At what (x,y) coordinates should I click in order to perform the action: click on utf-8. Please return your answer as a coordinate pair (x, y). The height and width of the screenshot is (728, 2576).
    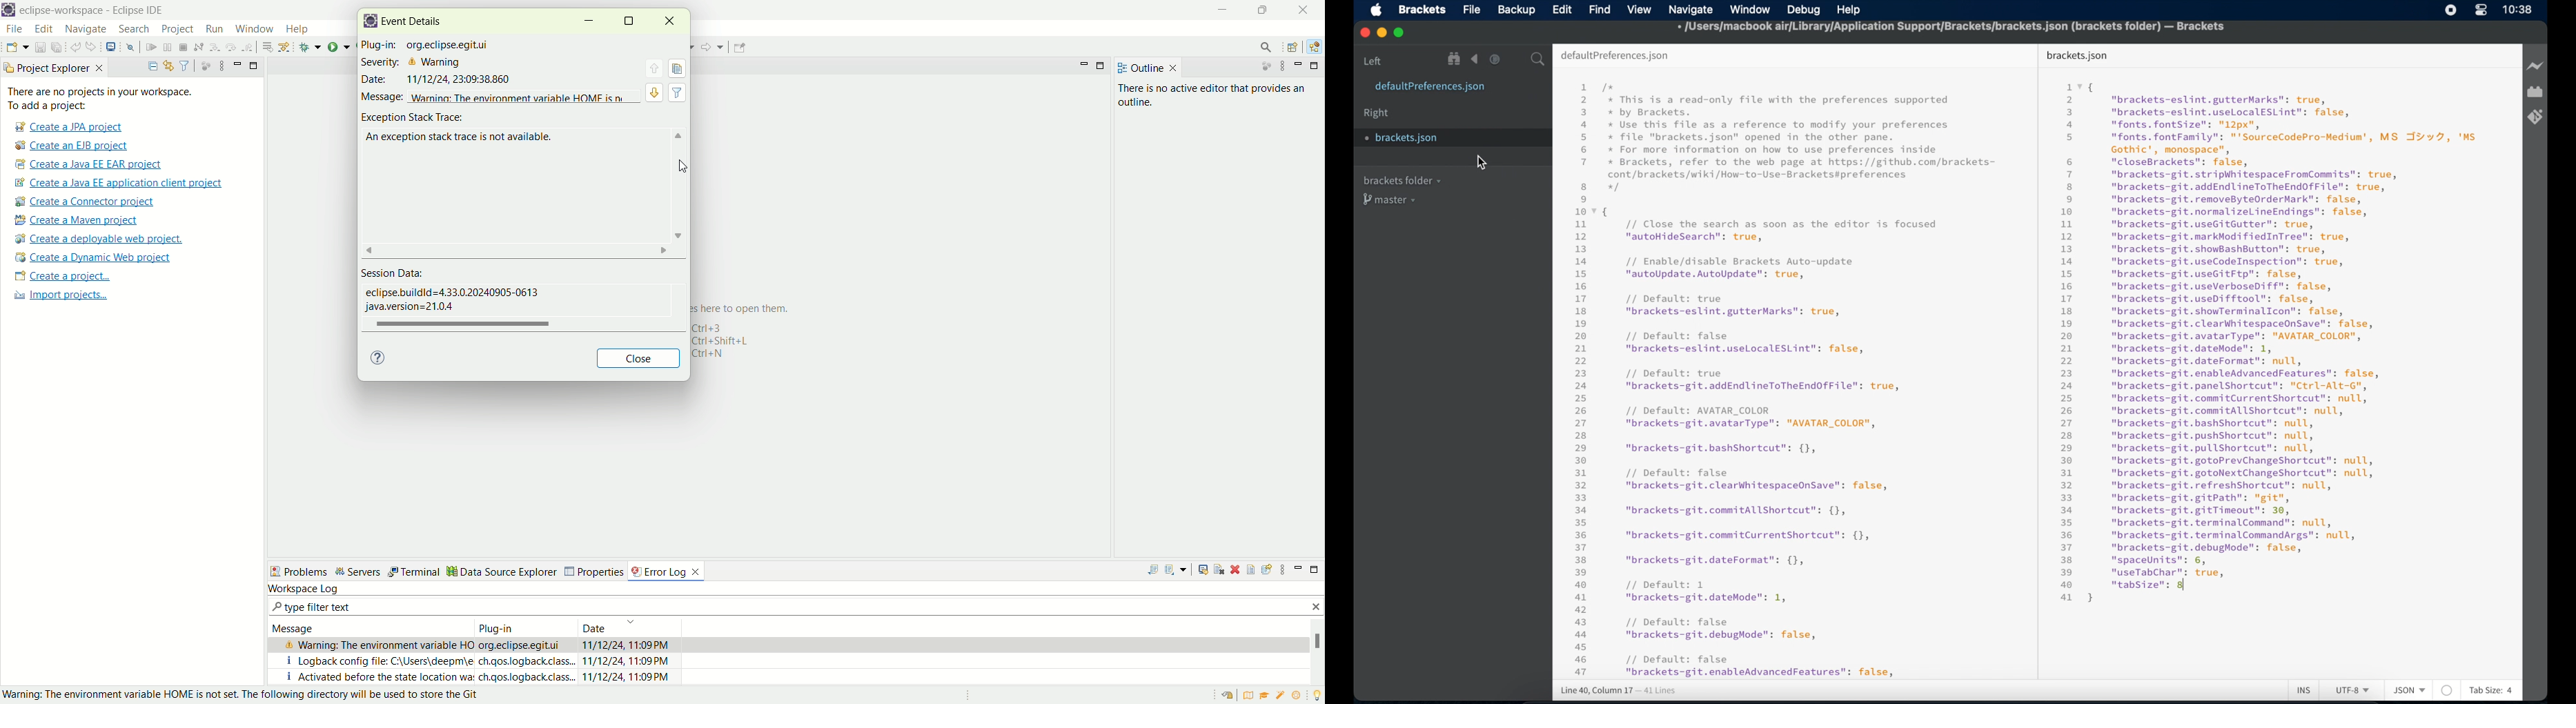
    Looking at the image, I should click on (2353, 690).